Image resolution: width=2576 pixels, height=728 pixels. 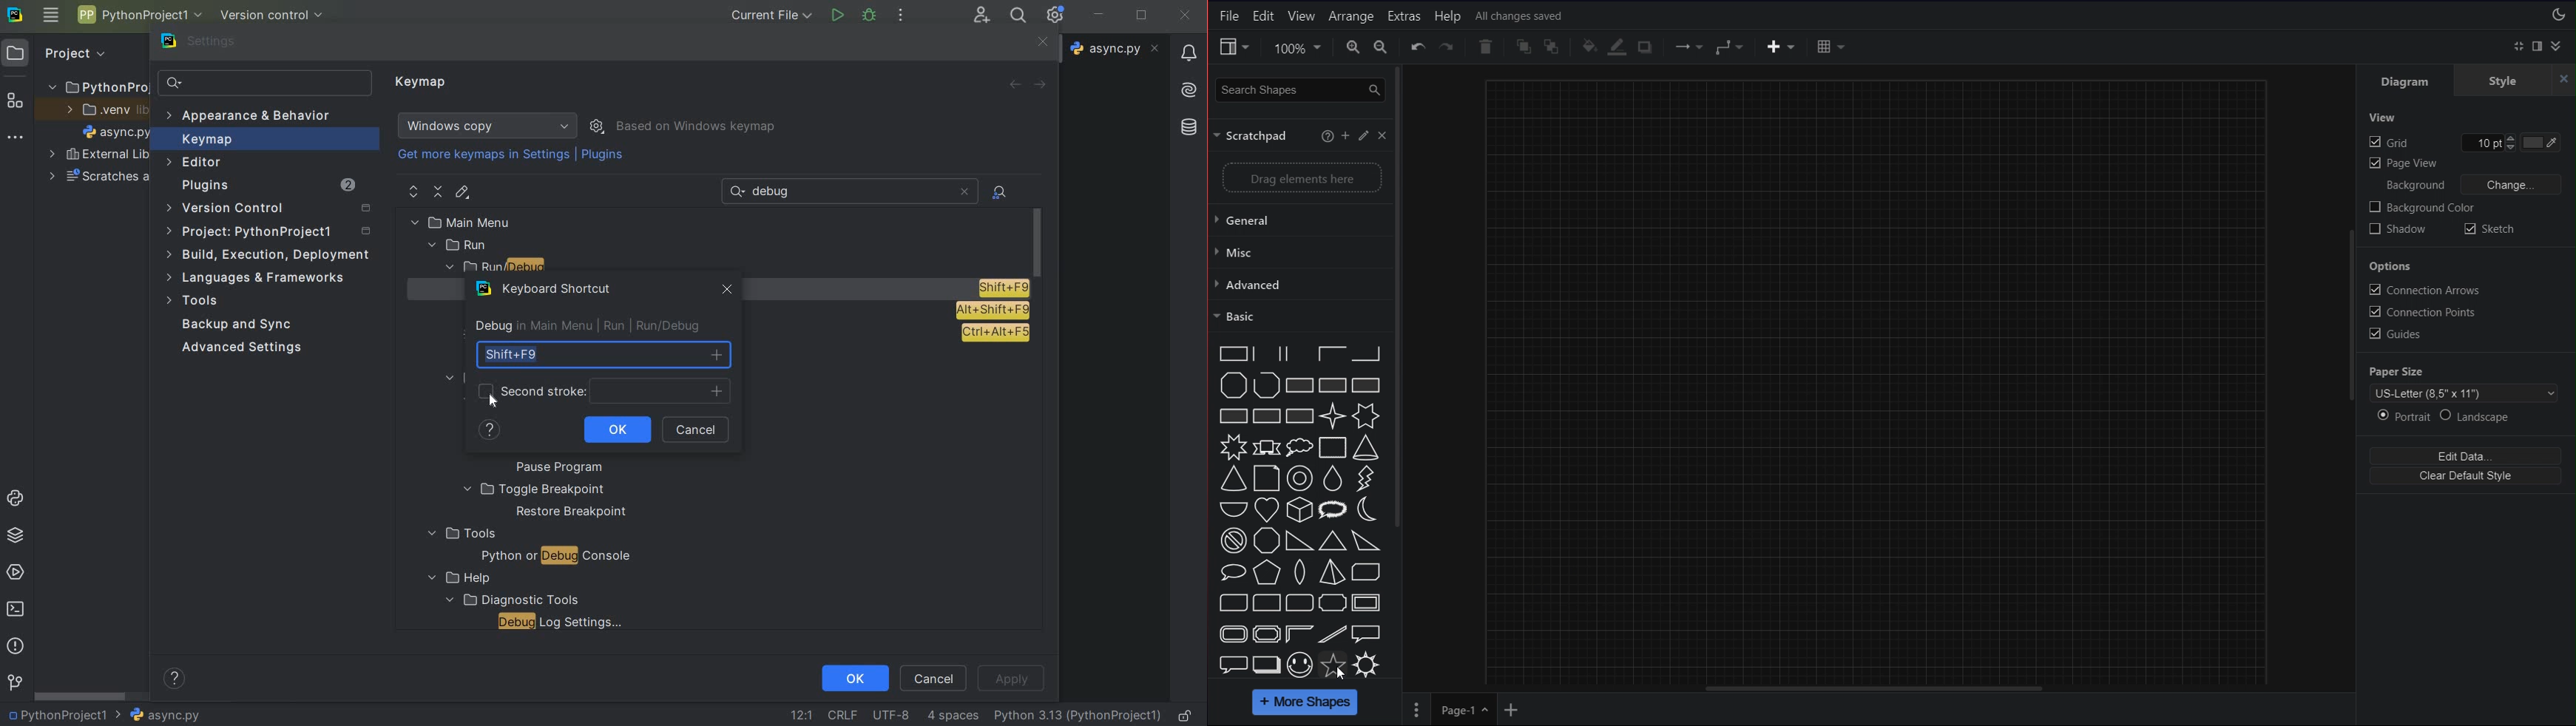 What do you see at coordinates (1302, 177) in the screenshot?
I see `Drag elements here` at bounding box center [1302, 177].